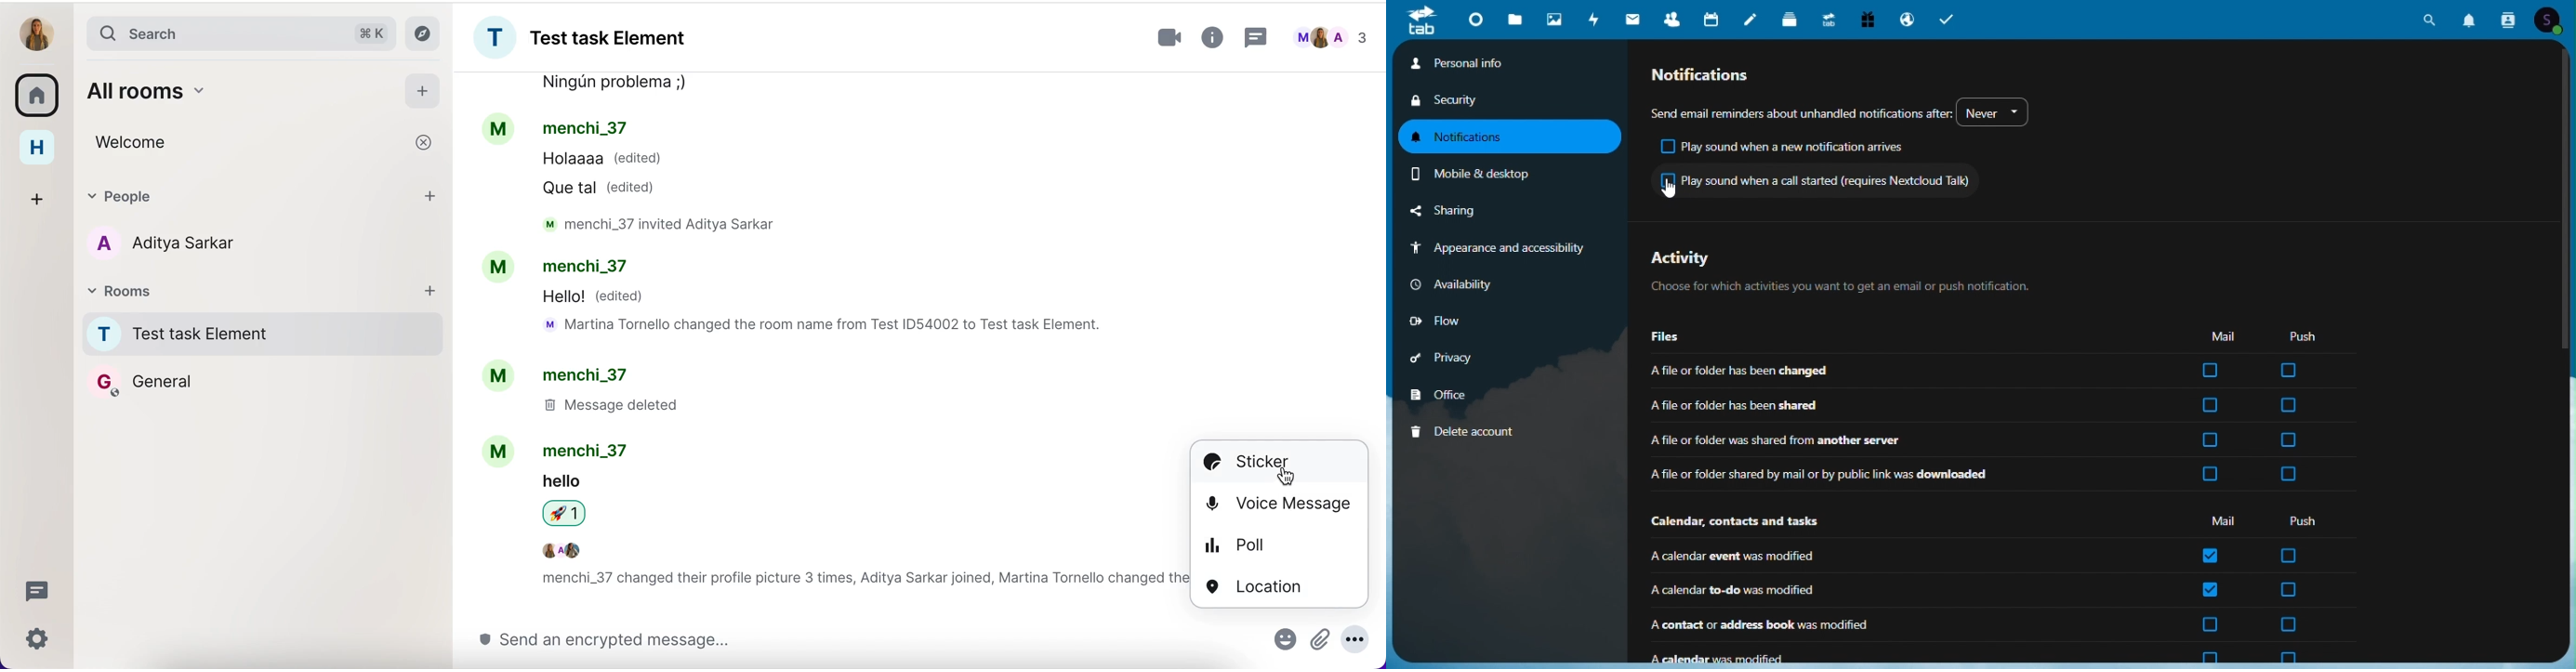  I want to click on Activity, so click(1838, 270).